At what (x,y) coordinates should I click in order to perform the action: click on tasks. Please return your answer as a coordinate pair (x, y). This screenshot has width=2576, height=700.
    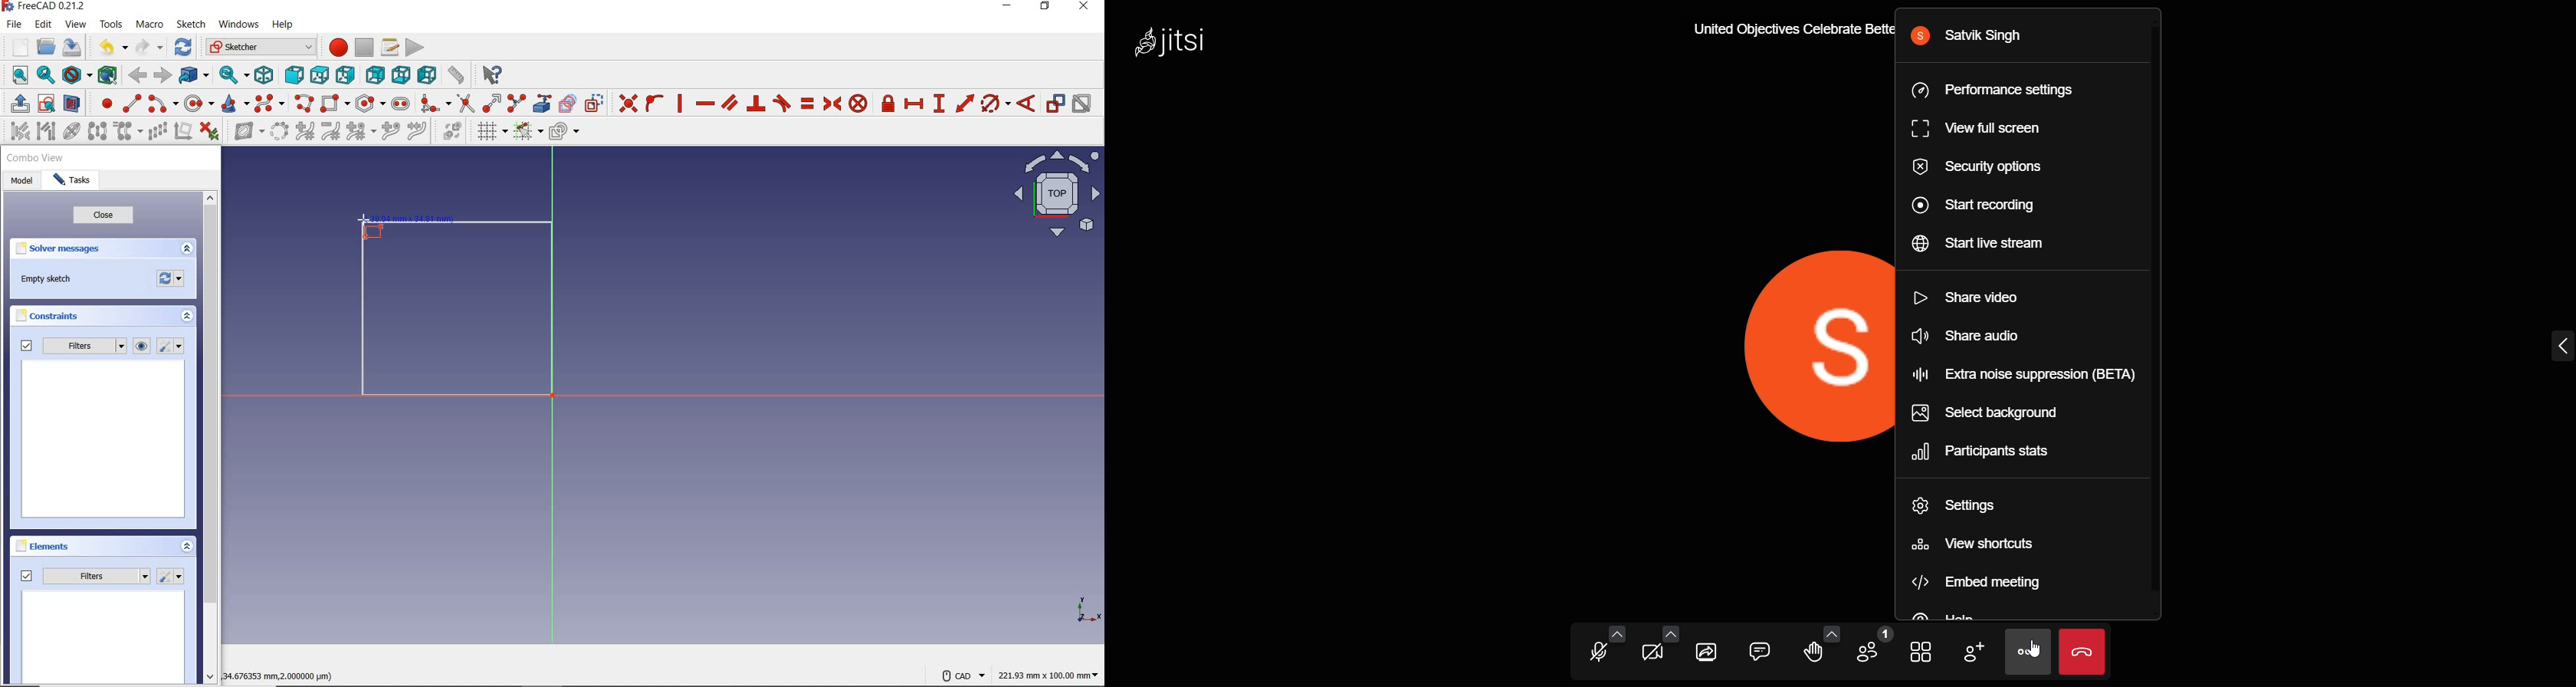
    Looking at the image, I should click on (76, 181).